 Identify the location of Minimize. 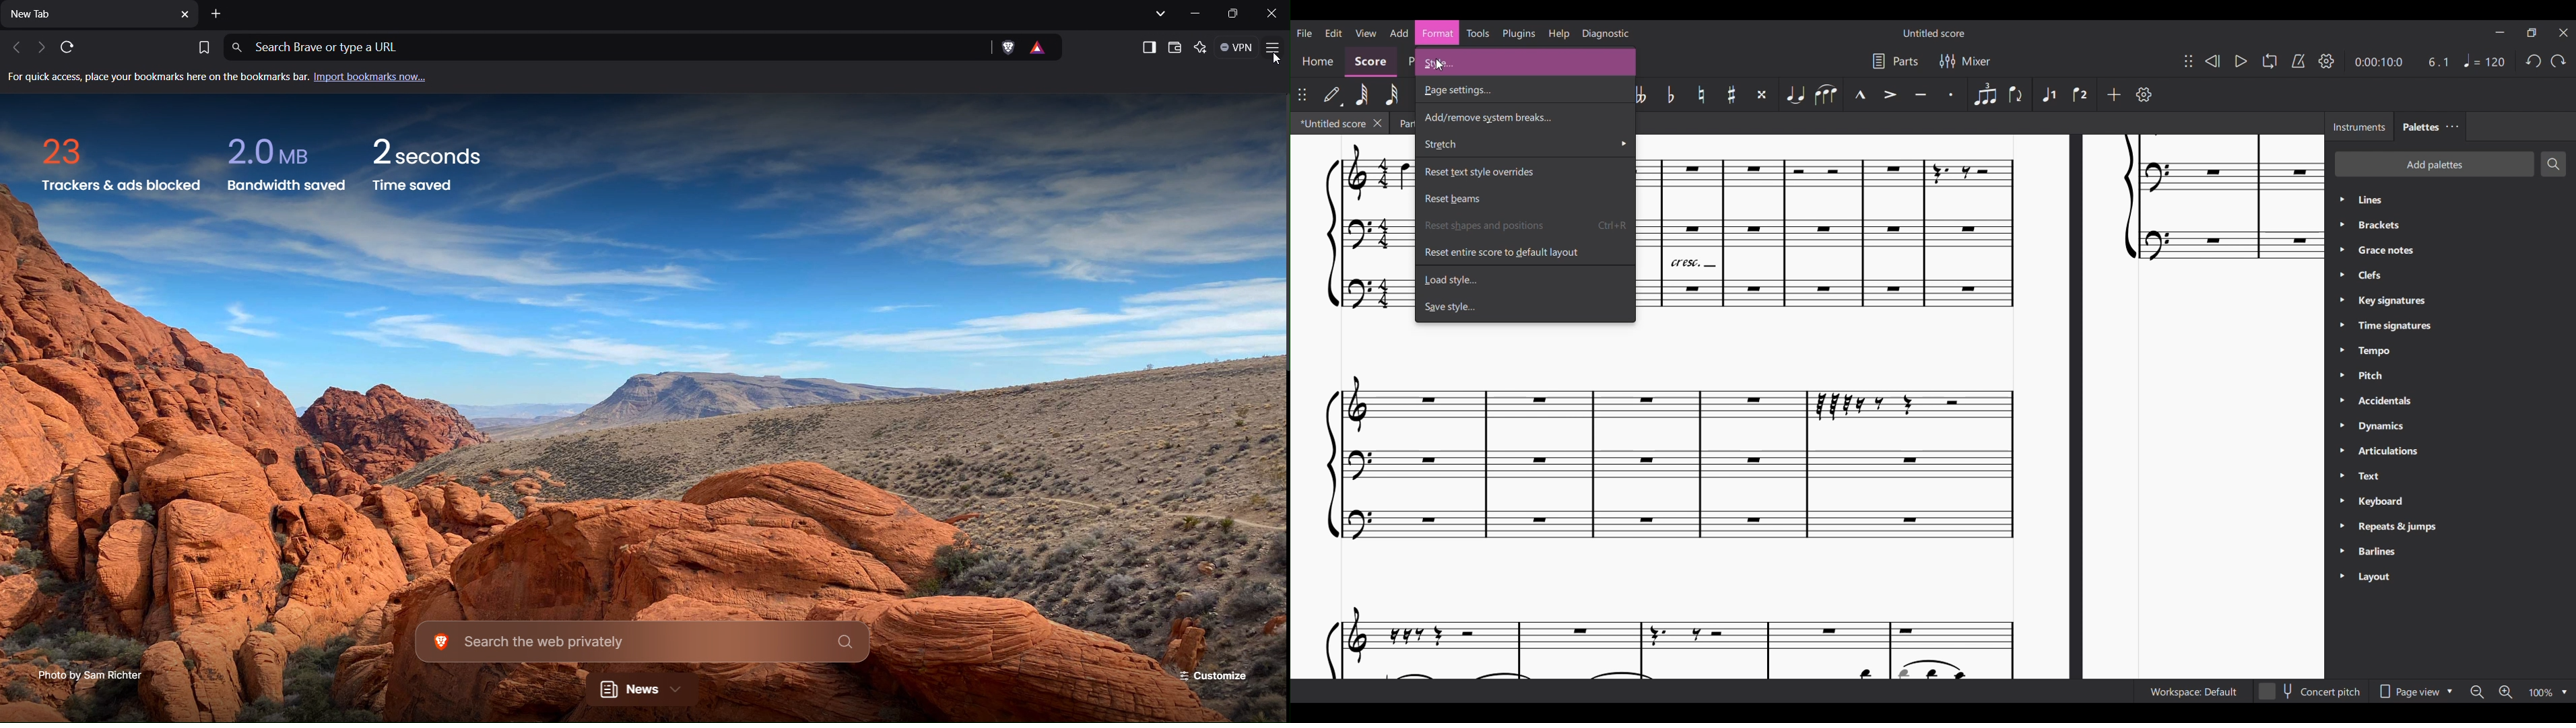
(2500, 32).